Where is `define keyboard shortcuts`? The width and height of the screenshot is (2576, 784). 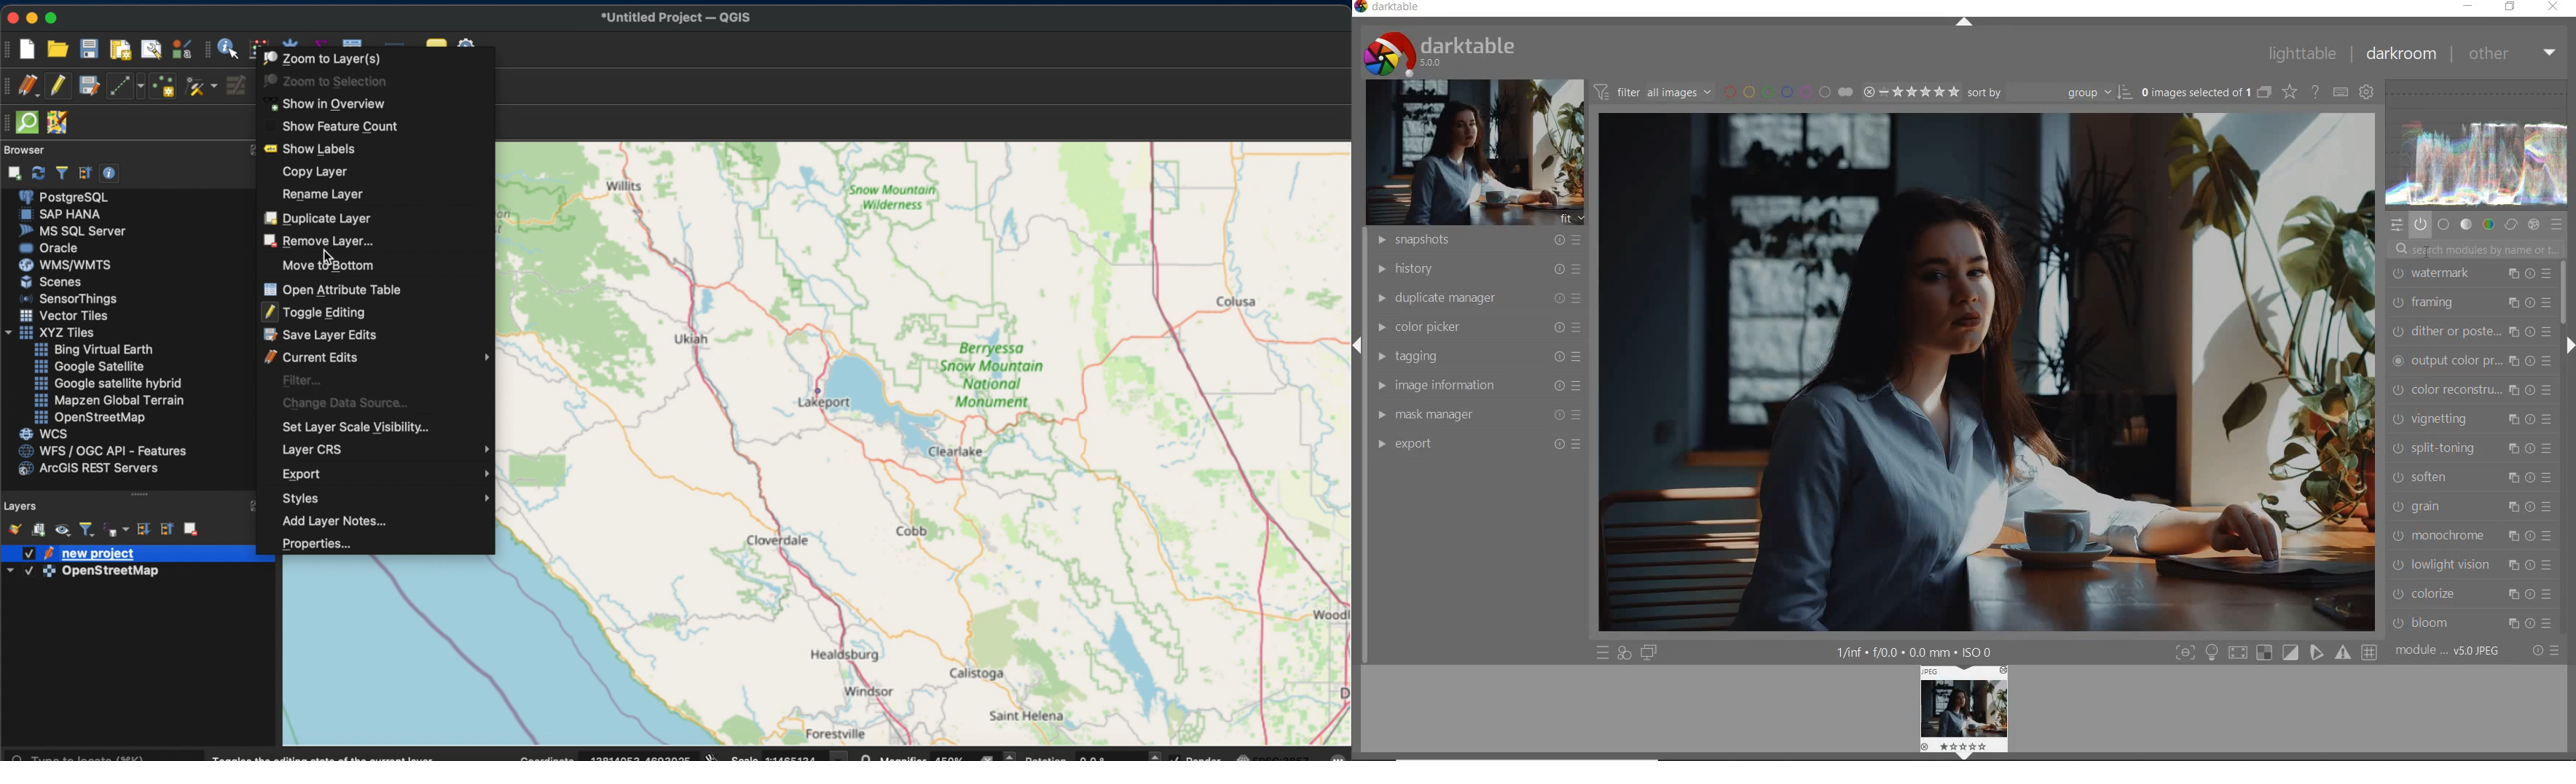
define keyboard shortcuts is located at coordinates (2340, 93).